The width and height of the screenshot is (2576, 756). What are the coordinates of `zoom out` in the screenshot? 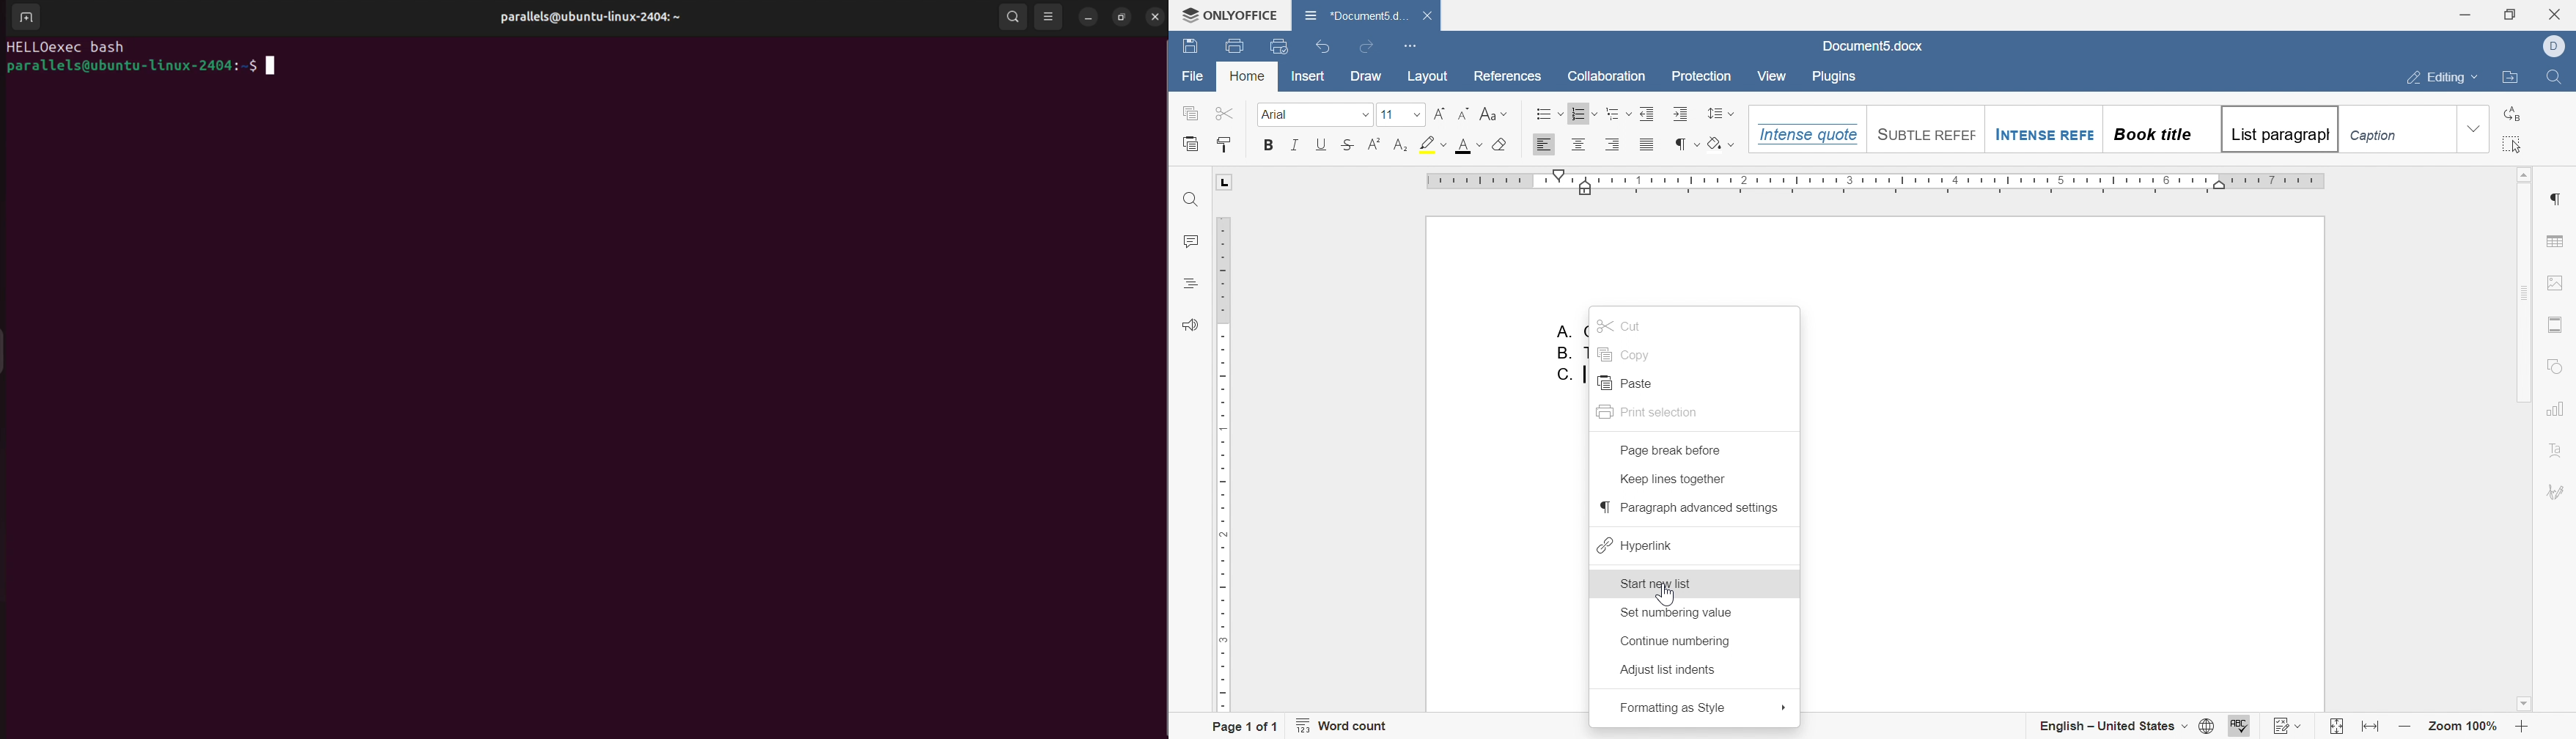 It's located at (2407, 729).